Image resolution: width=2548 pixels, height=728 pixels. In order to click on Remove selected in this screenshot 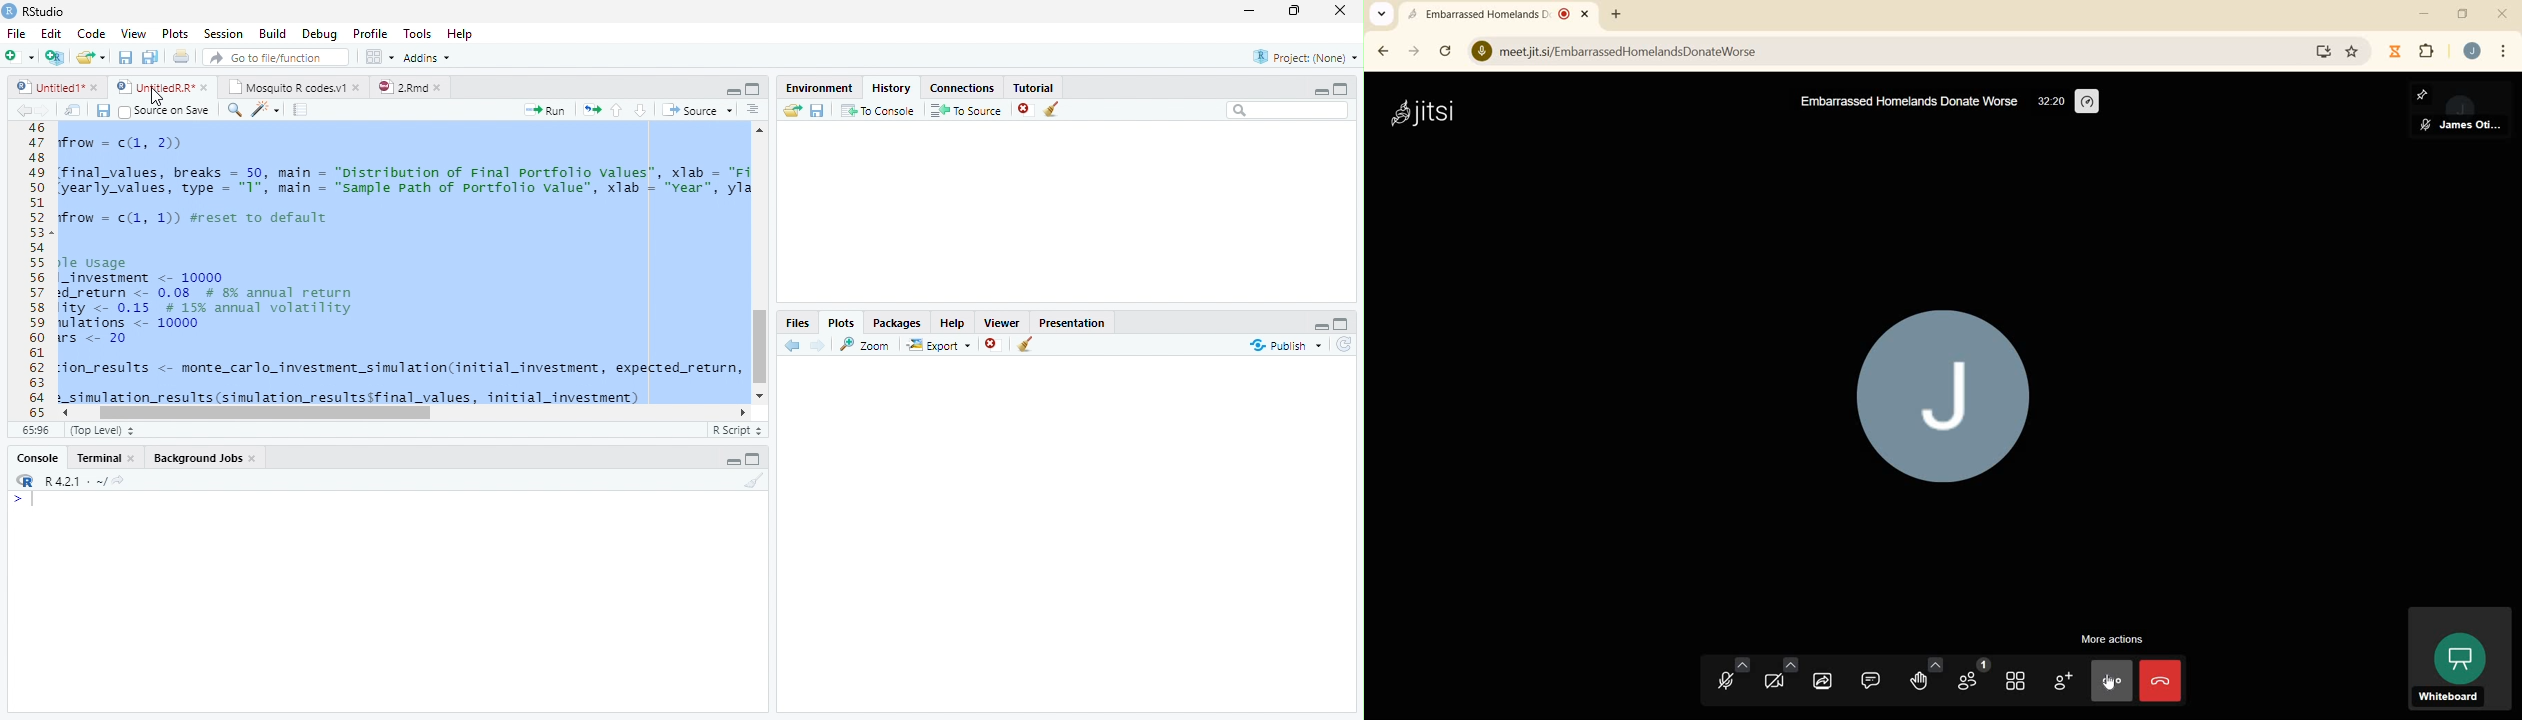, I will do `click(995, 345)`.